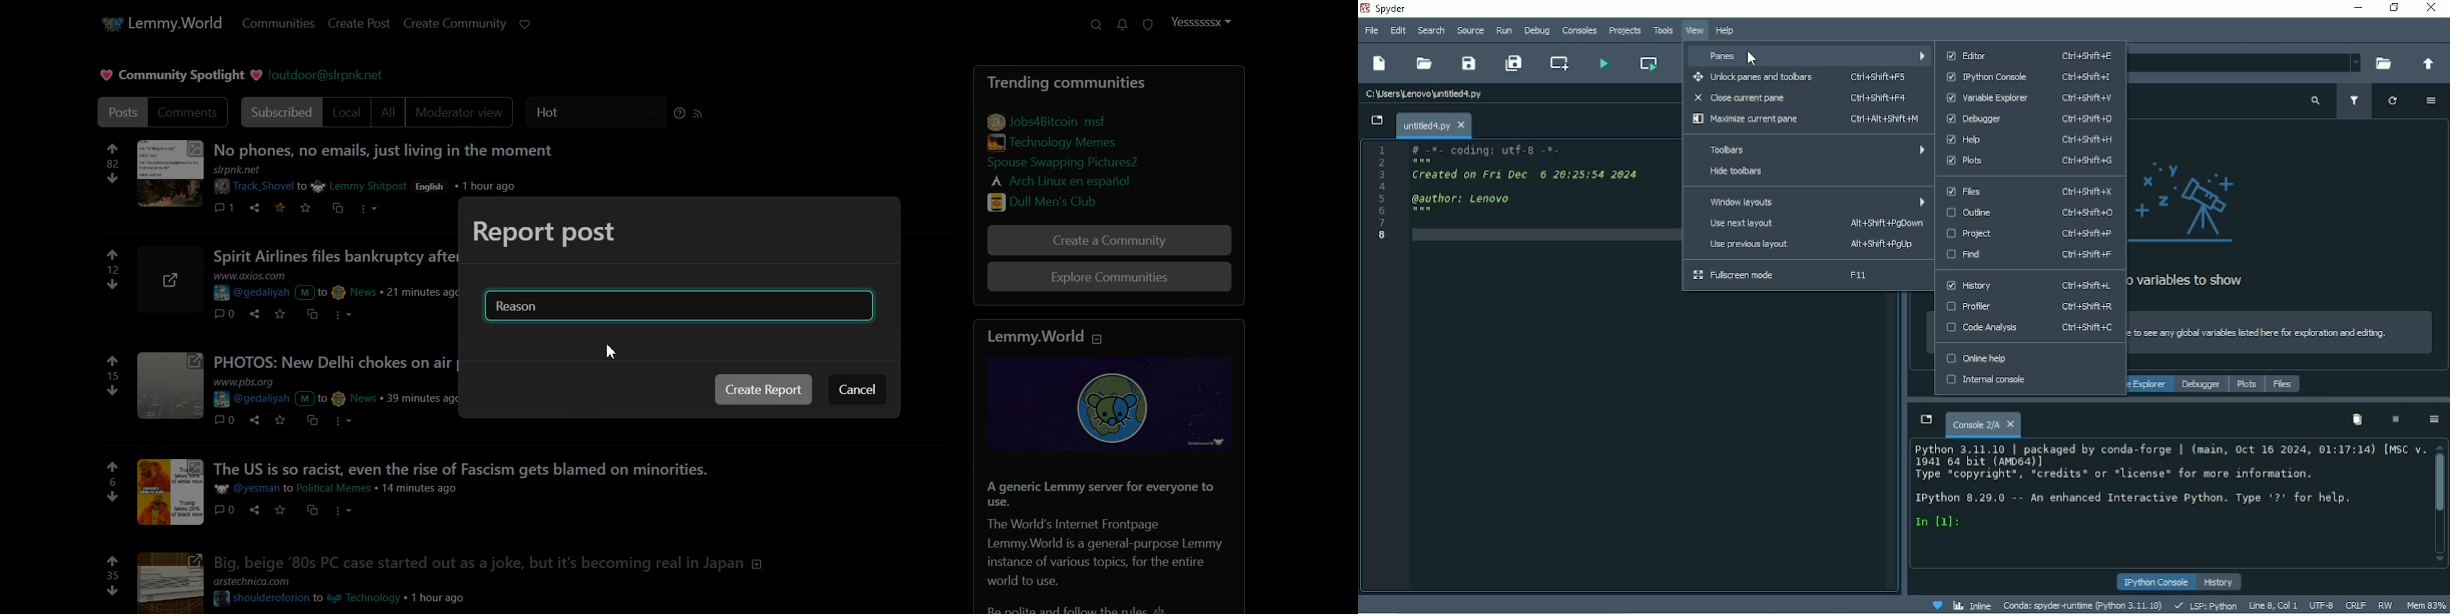  What do you see at coordinates (2172, 486) in the screenshot?
I see `Console` at bounding box center [2172, 486].